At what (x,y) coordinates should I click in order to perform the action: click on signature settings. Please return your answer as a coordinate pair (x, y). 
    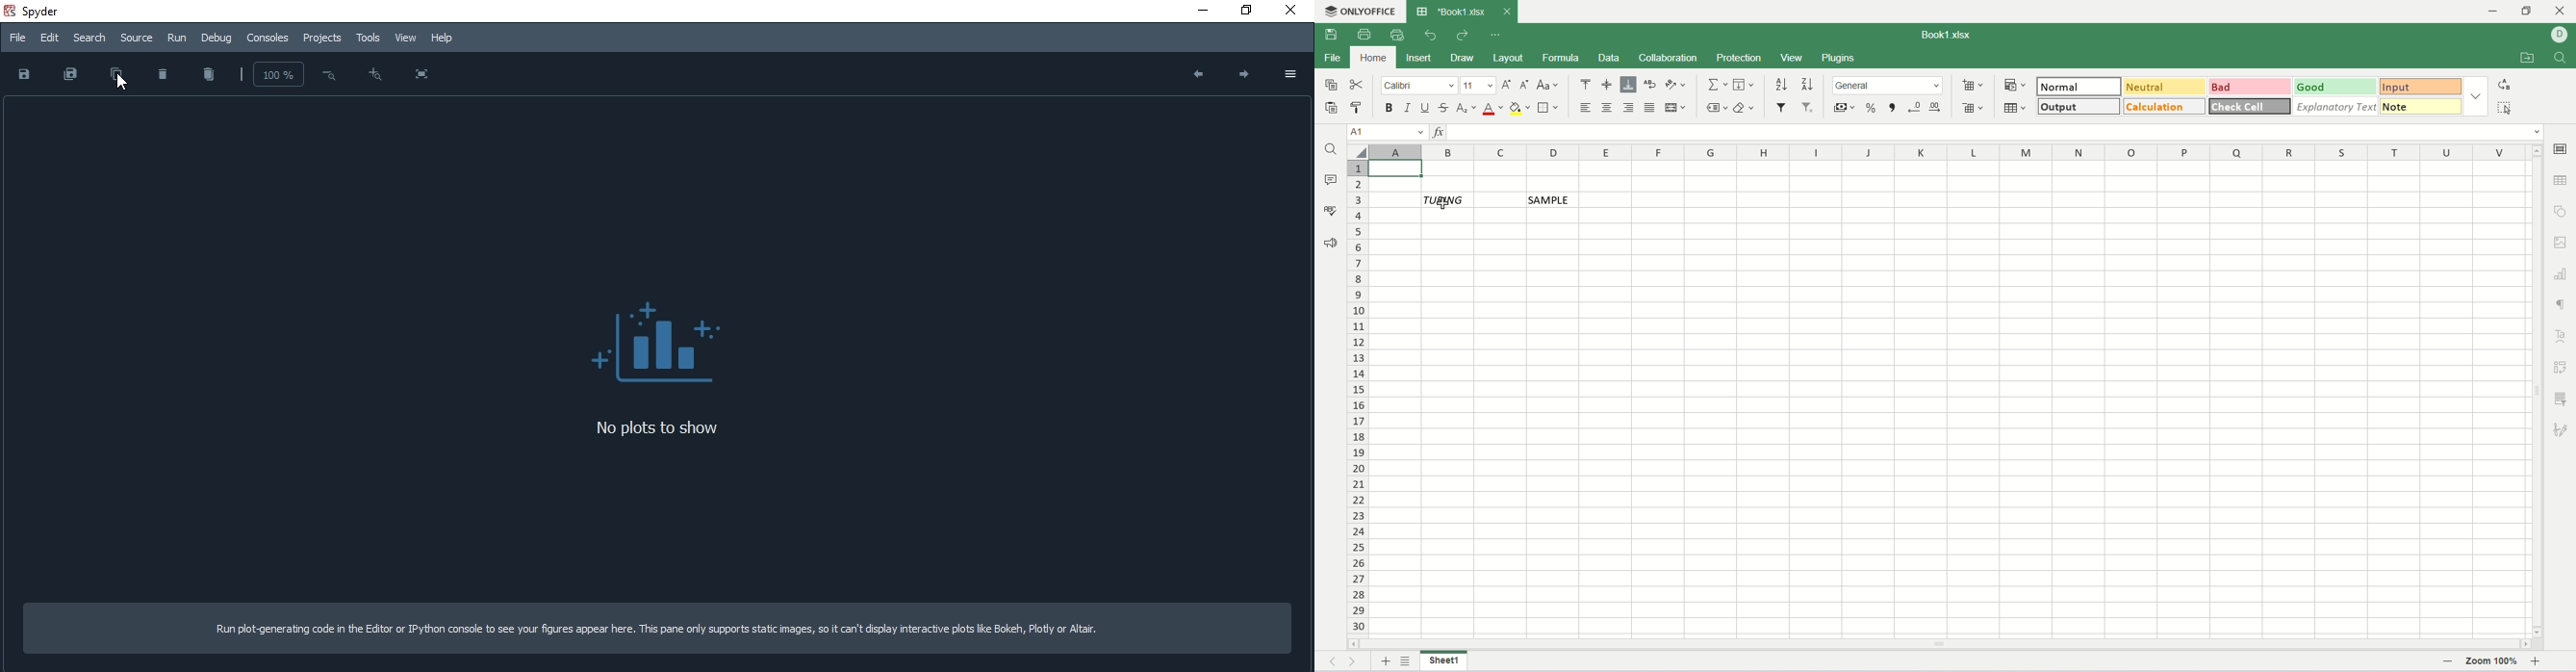
    Looking at the image, I should click on (2561, 431).